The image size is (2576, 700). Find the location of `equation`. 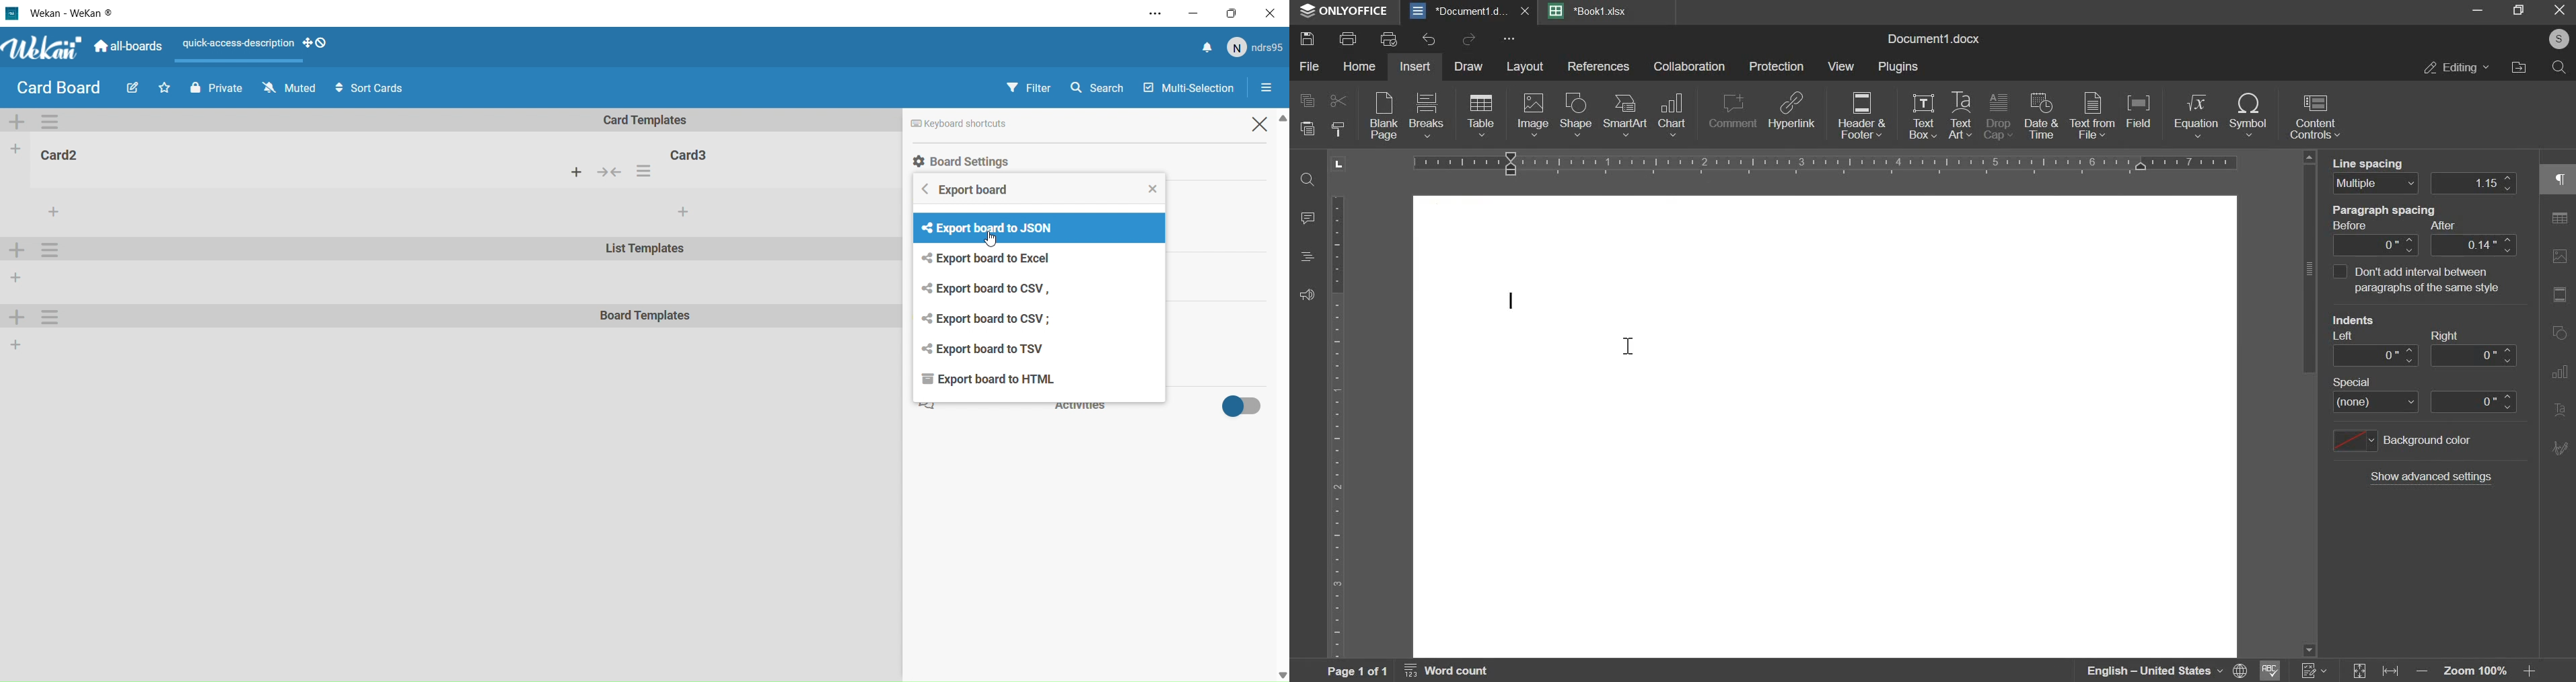

equation is located at coordinates (2194, 117).